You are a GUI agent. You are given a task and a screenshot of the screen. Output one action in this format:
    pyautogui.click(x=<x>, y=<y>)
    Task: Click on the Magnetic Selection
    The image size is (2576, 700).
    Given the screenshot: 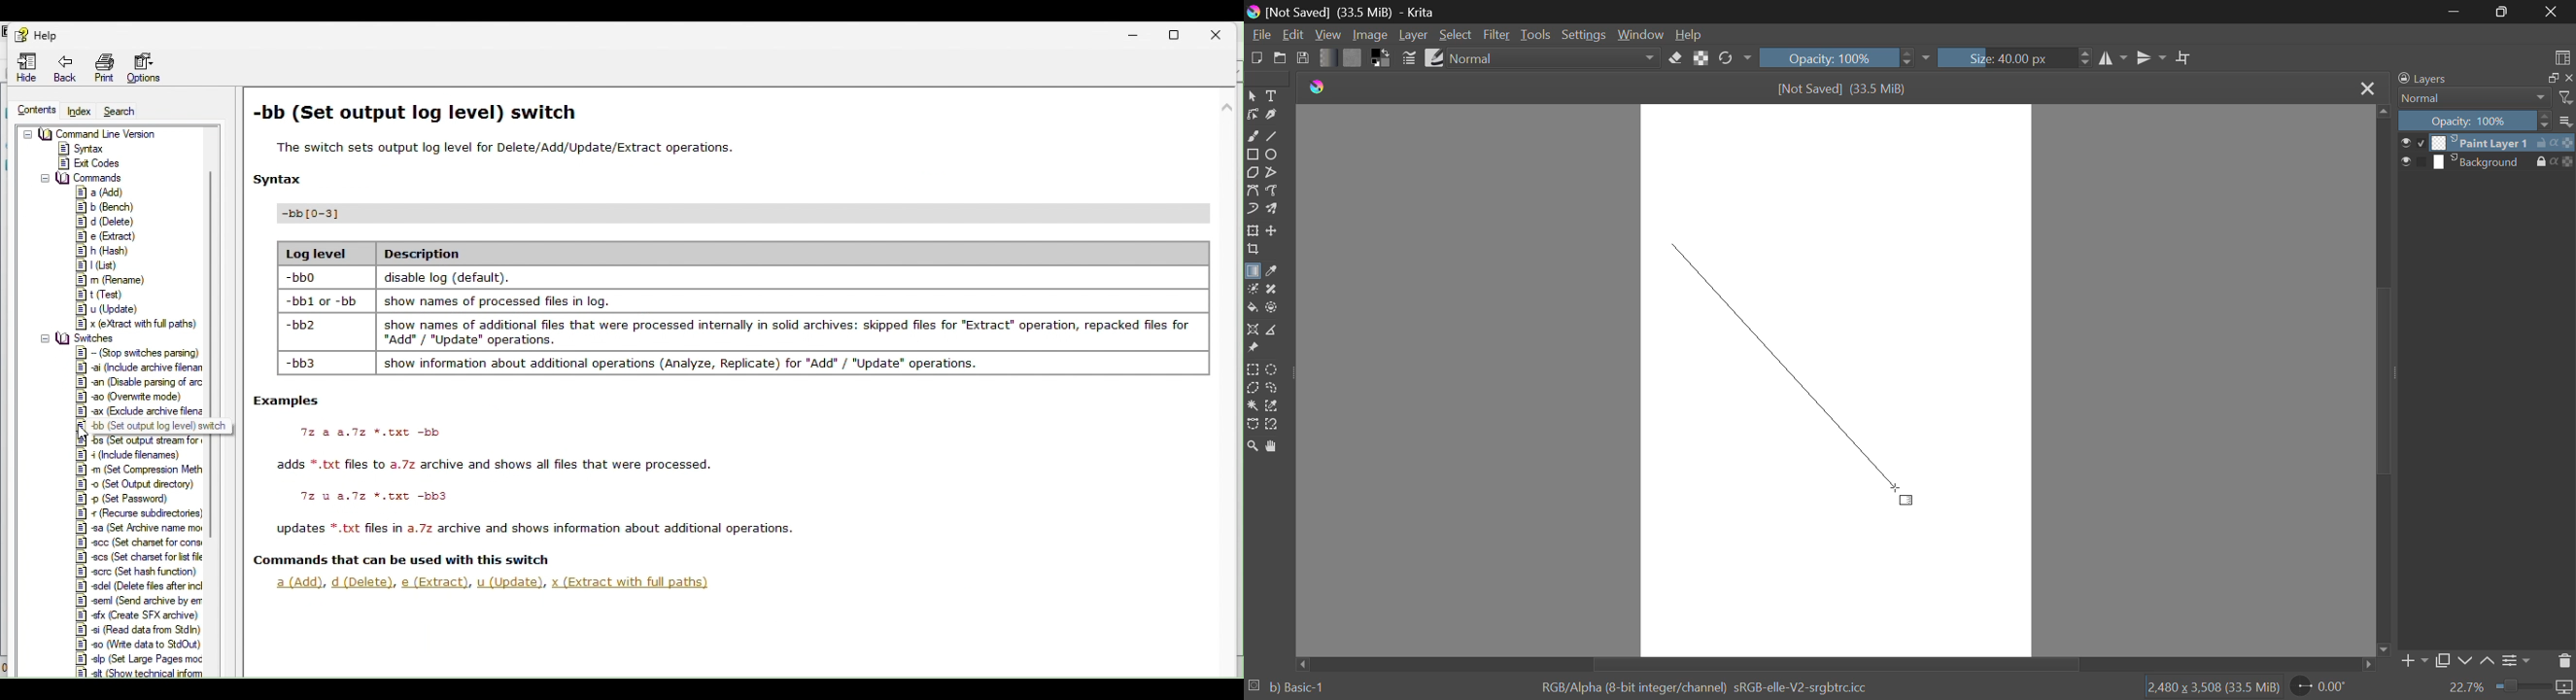 What is the action you would take?
    pyautogui.click(x=1272, y=424)
    